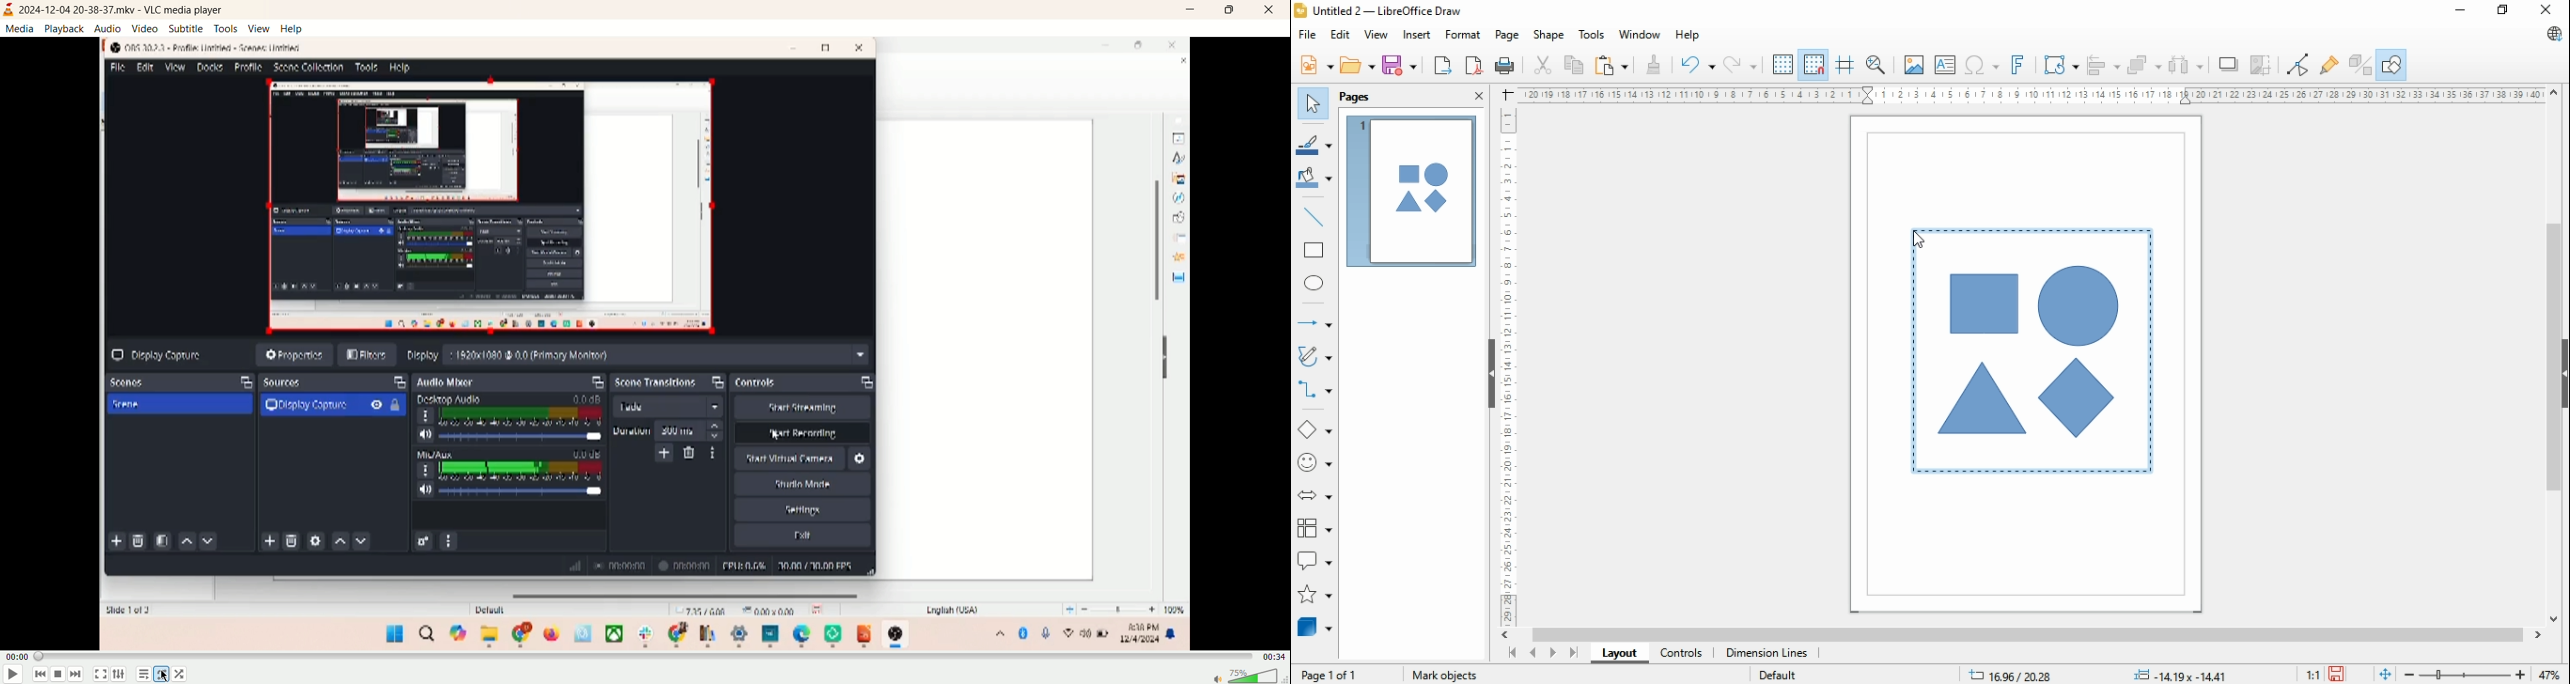 This screenshot has height=700, width=2576. What do you see at coordinates (1680, 654) in the screenshot?
I see `controls` at bounding box center [1680, 654].